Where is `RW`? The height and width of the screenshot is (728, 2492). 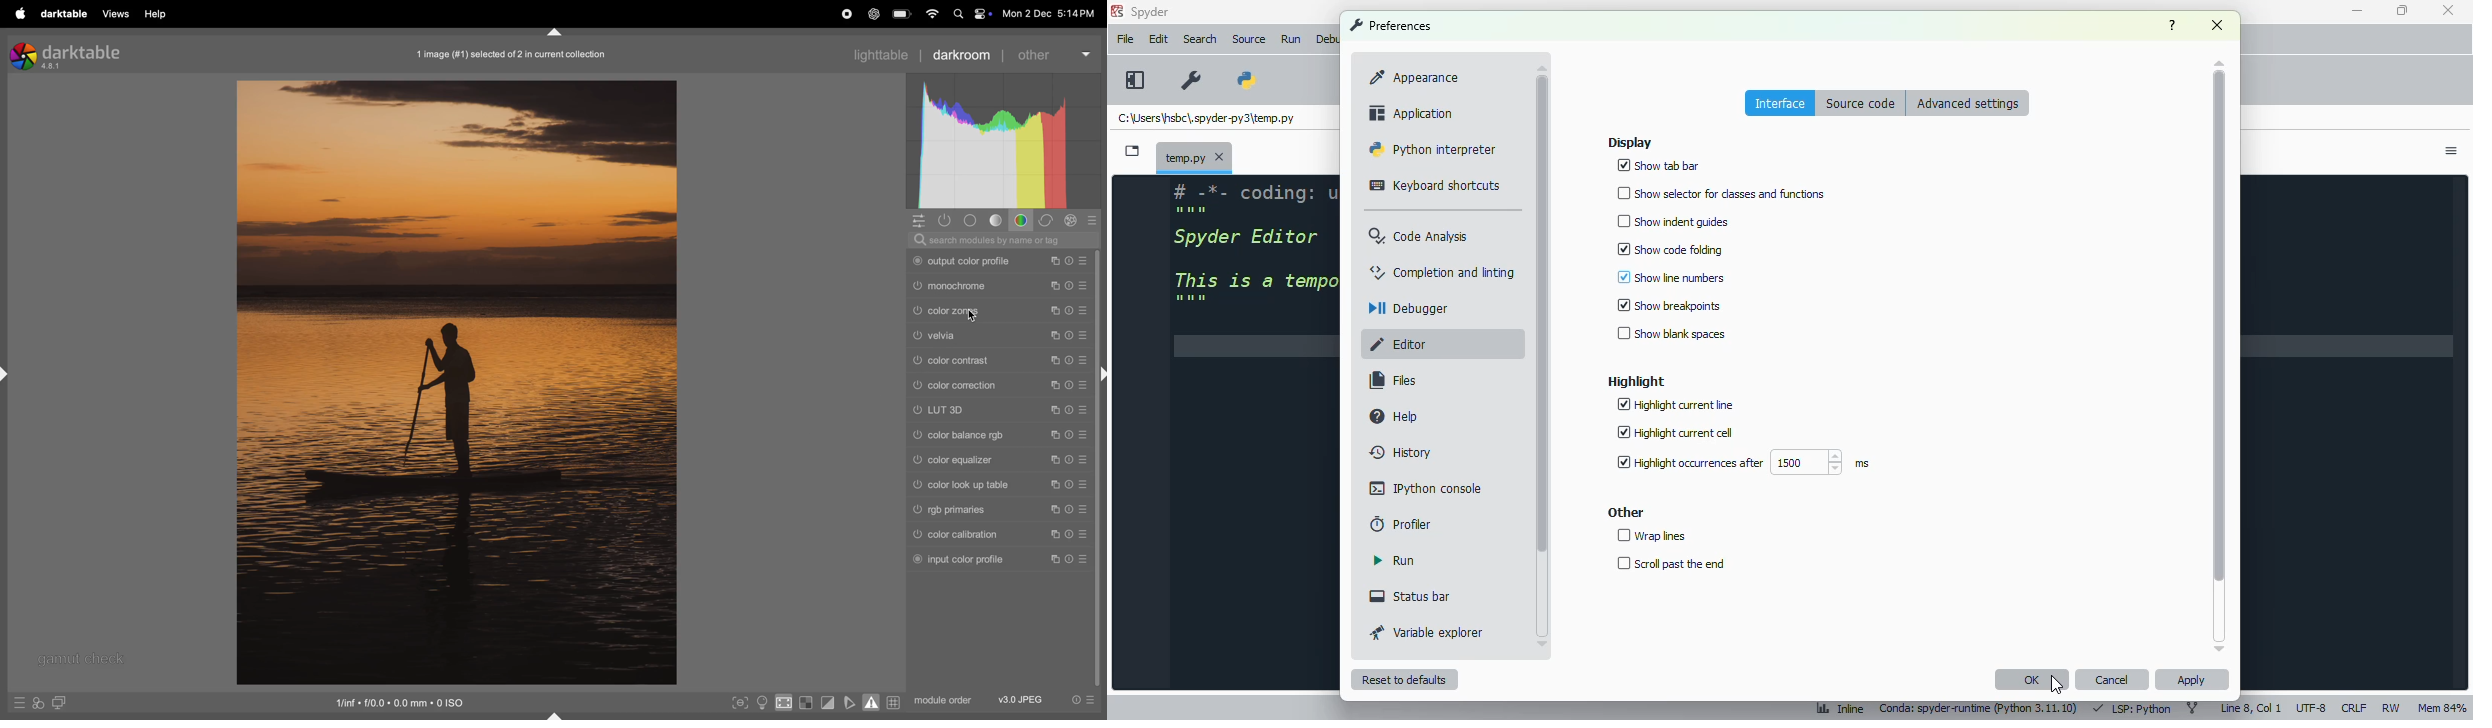
RW is located at coordinates (2392, 709).